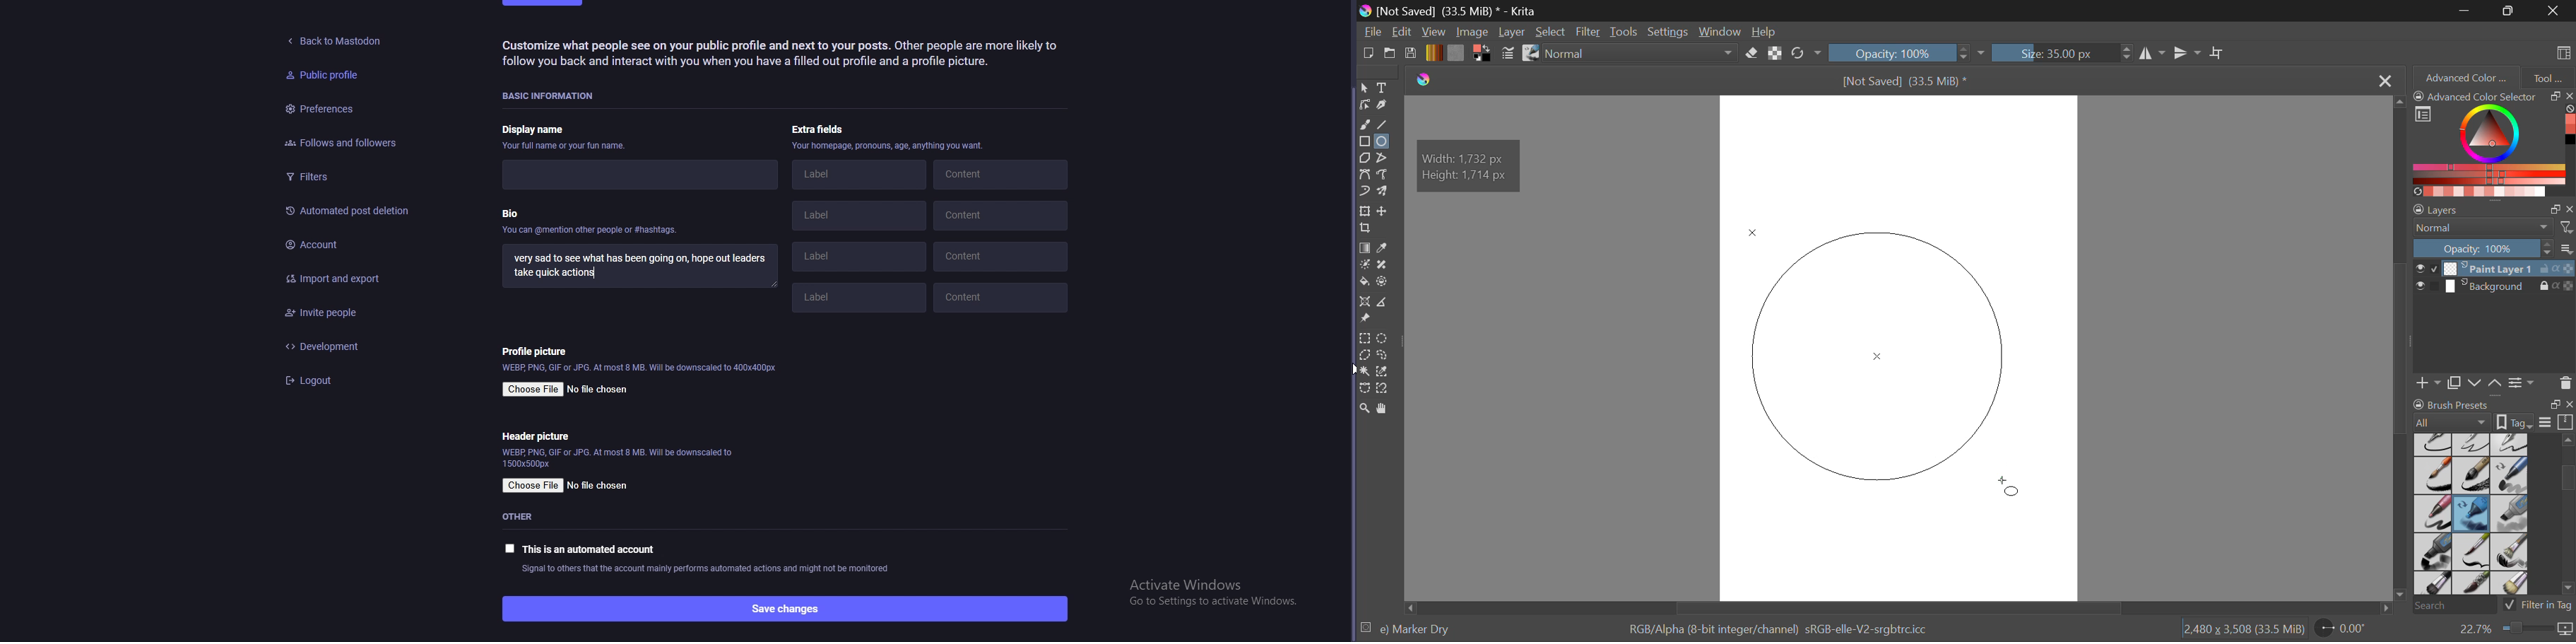 The width and height of the screenshot is (2576, 644). Describe the element at coordinates (2451, 606) in the screenshot. I see `Search` at that location.